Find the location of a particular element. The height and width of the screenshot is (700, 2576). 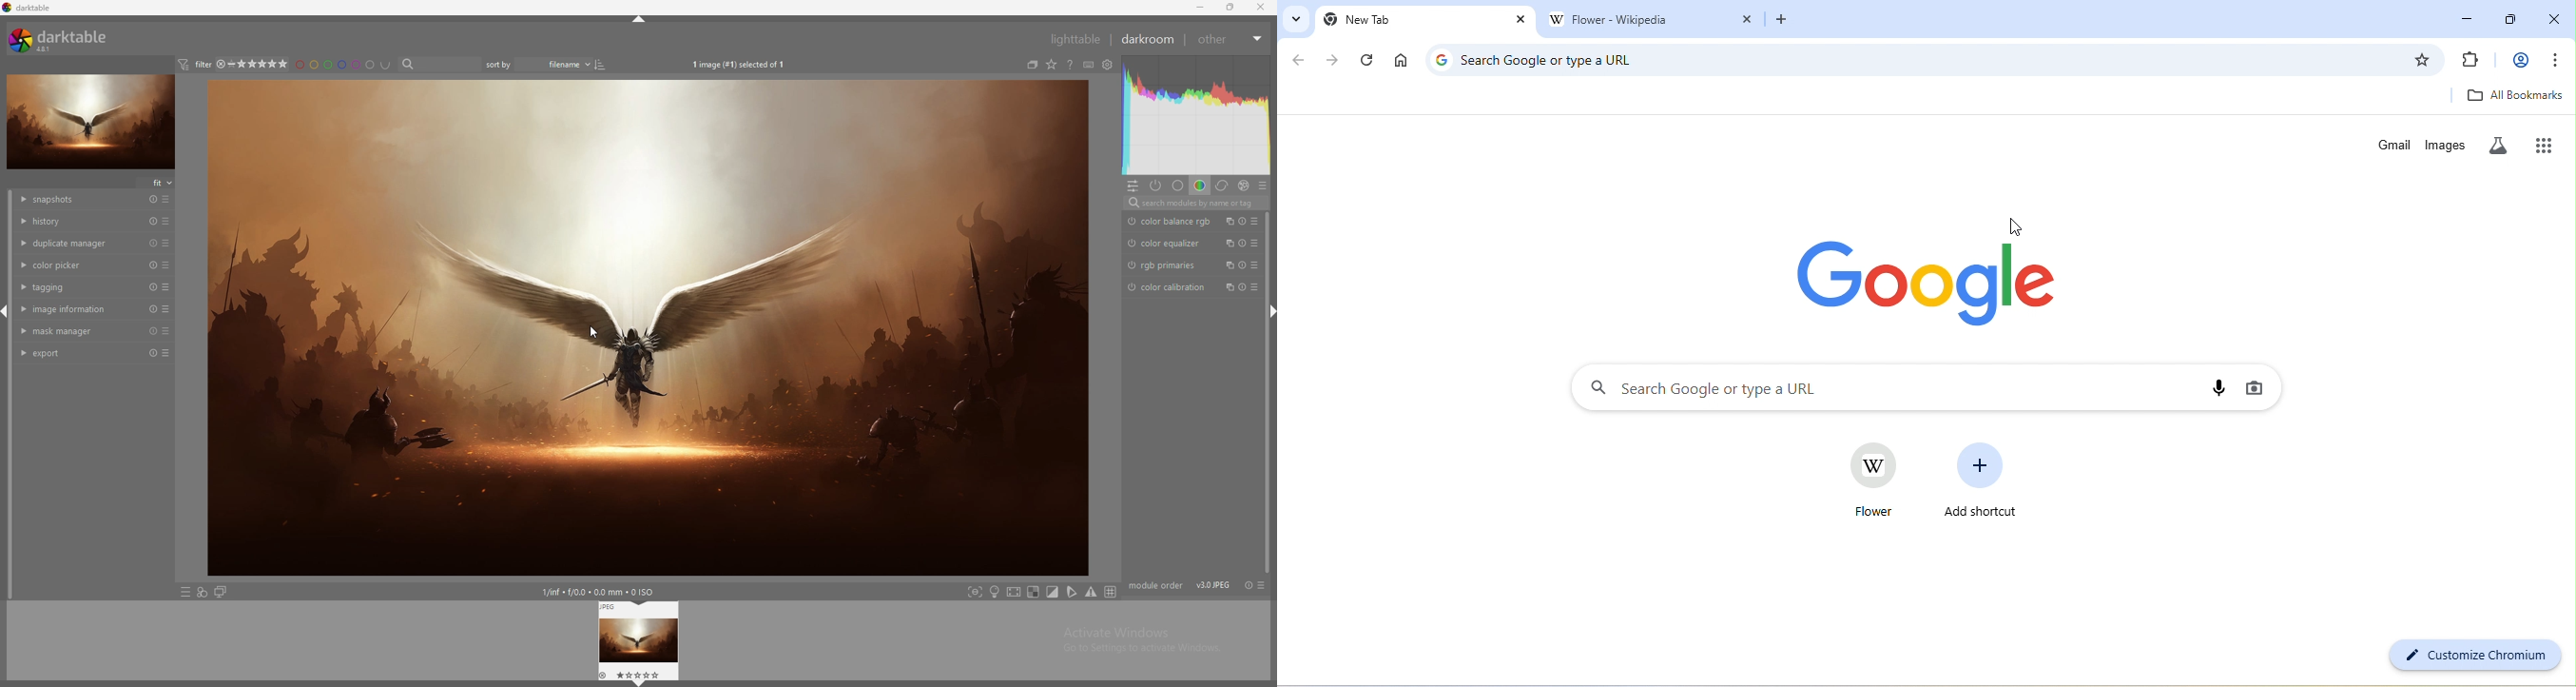

reset is located at coordinates (154, 331).